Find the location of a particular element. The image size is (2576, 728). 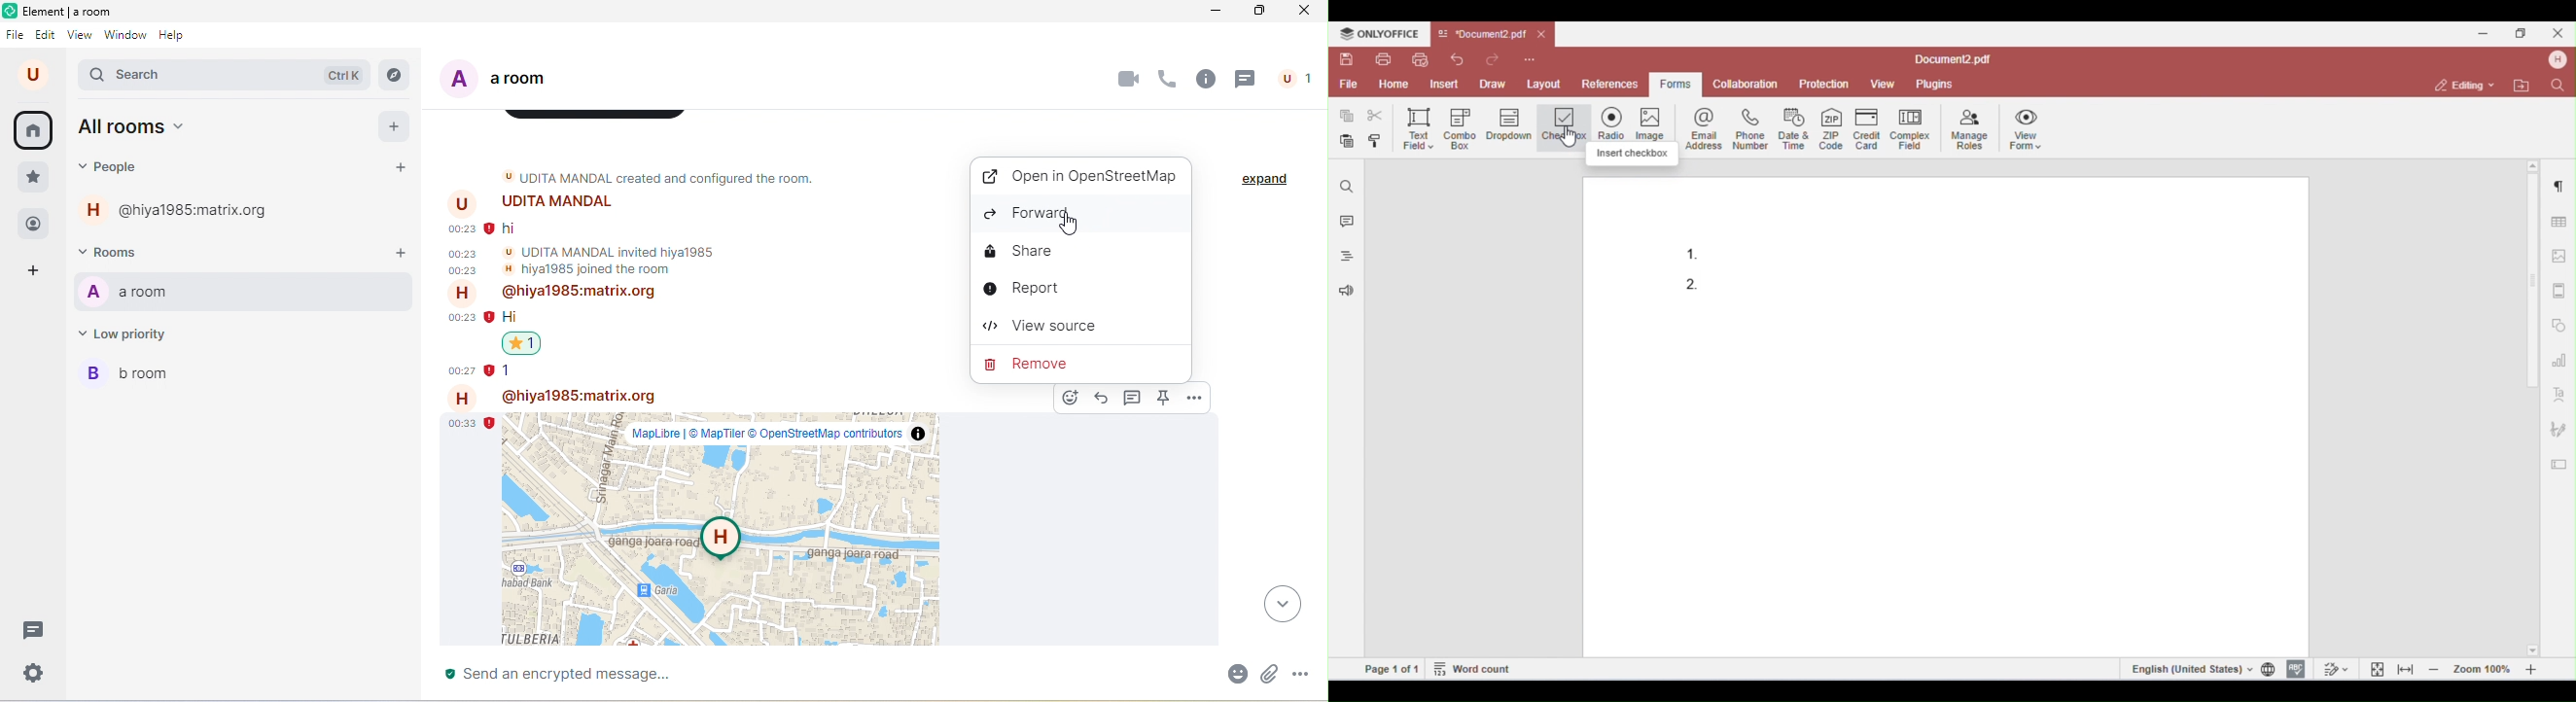

edit is located at coordinates (46, 36).